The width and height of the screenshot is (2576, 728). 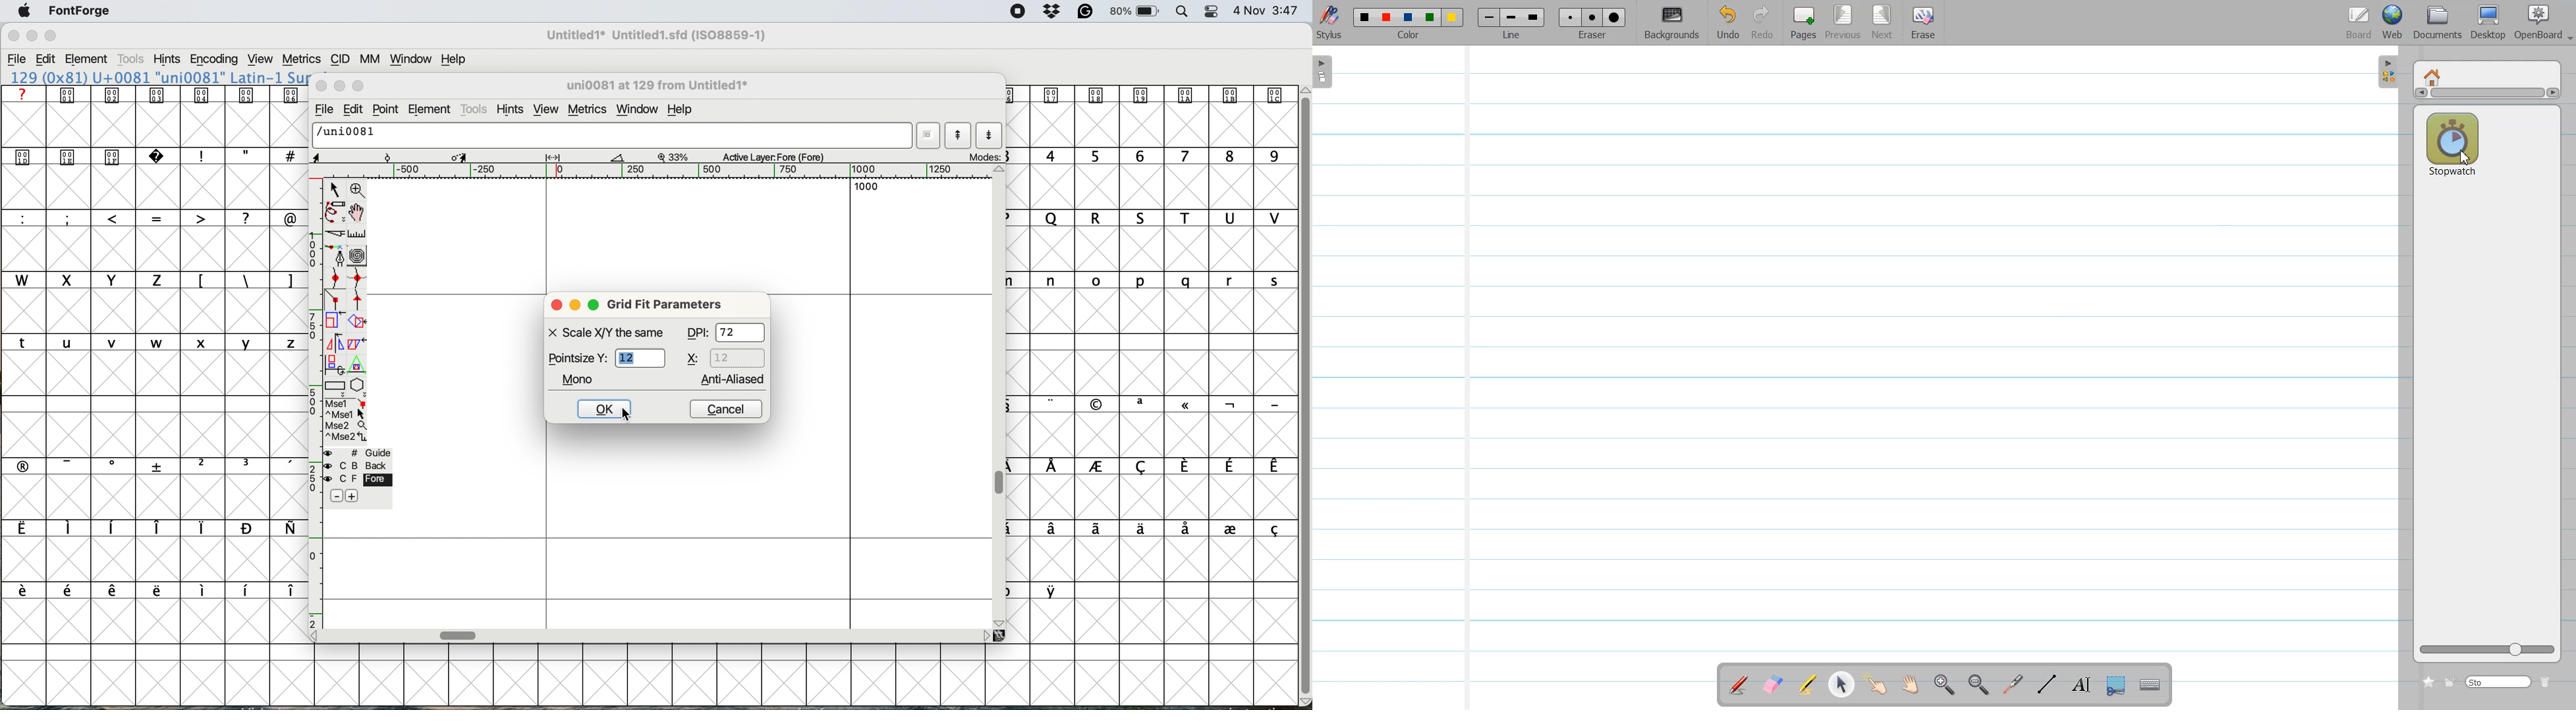 What do you see at coordinates (360, 190) in the screenshot?
I see `zoom` at bounding box center [360, 190].